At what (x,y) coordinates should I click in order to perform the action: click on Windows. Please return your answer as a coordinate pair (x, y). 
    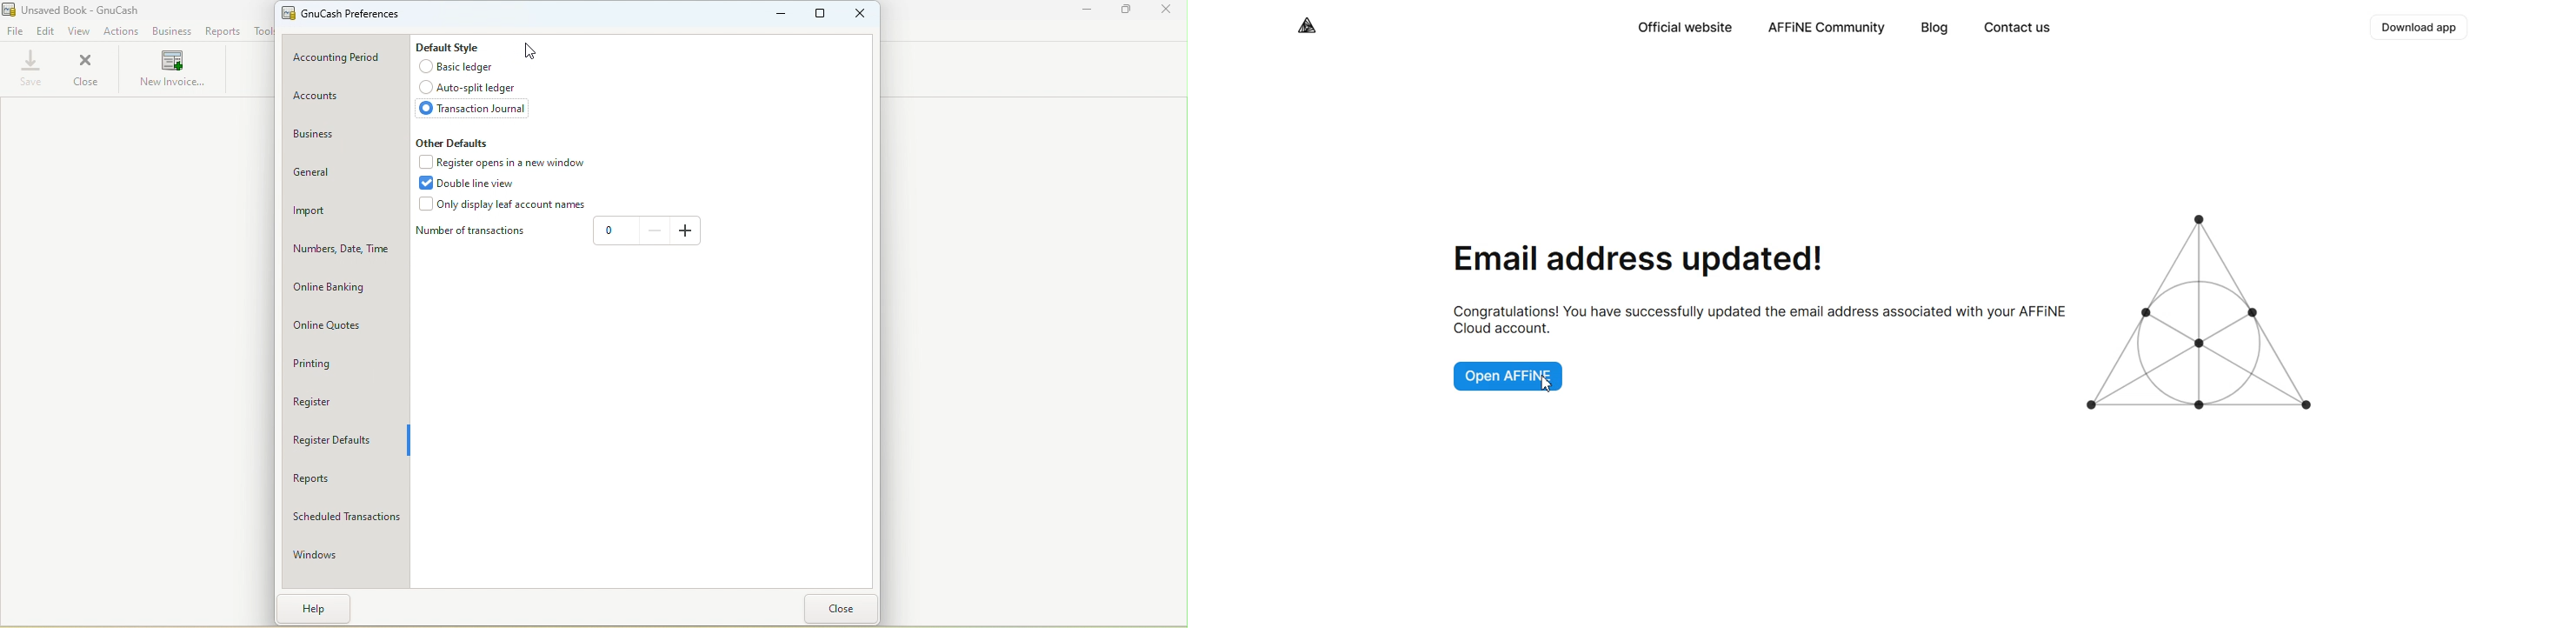
    Looking at the image, I should click on (347, 555).